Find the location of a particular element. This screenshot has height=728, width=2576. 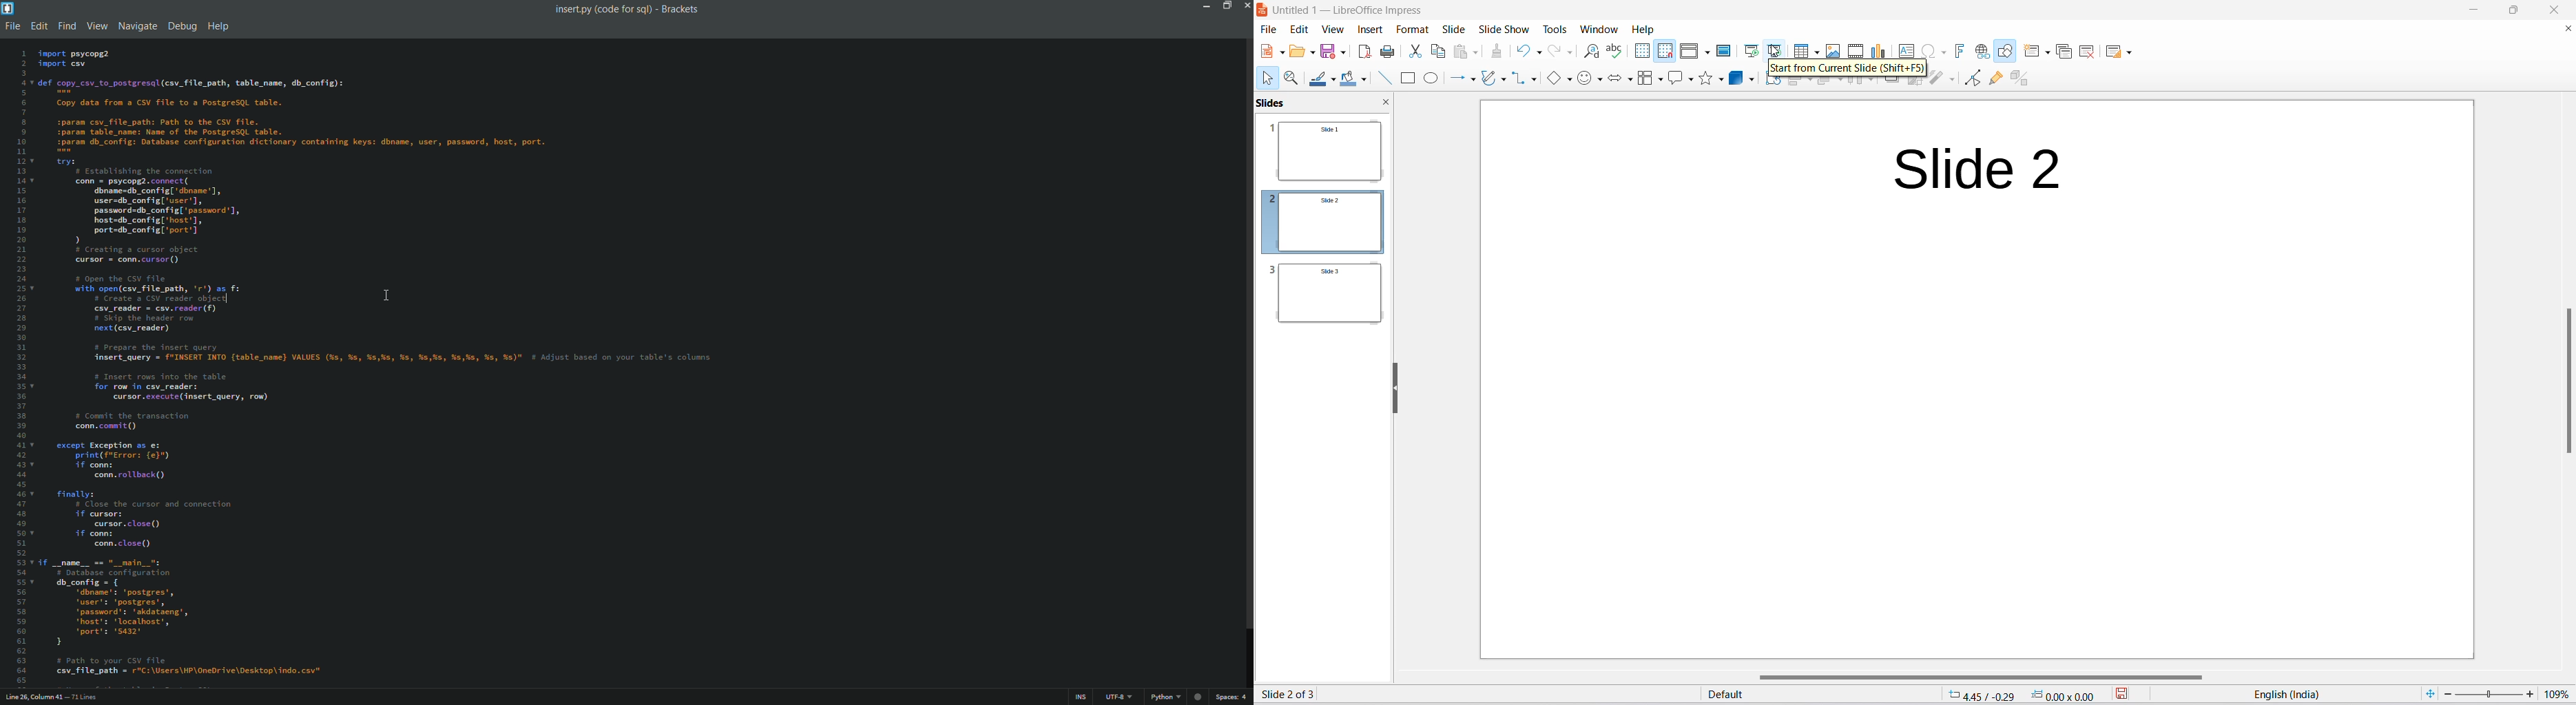

text languages is located at coordinates (2273, 695).